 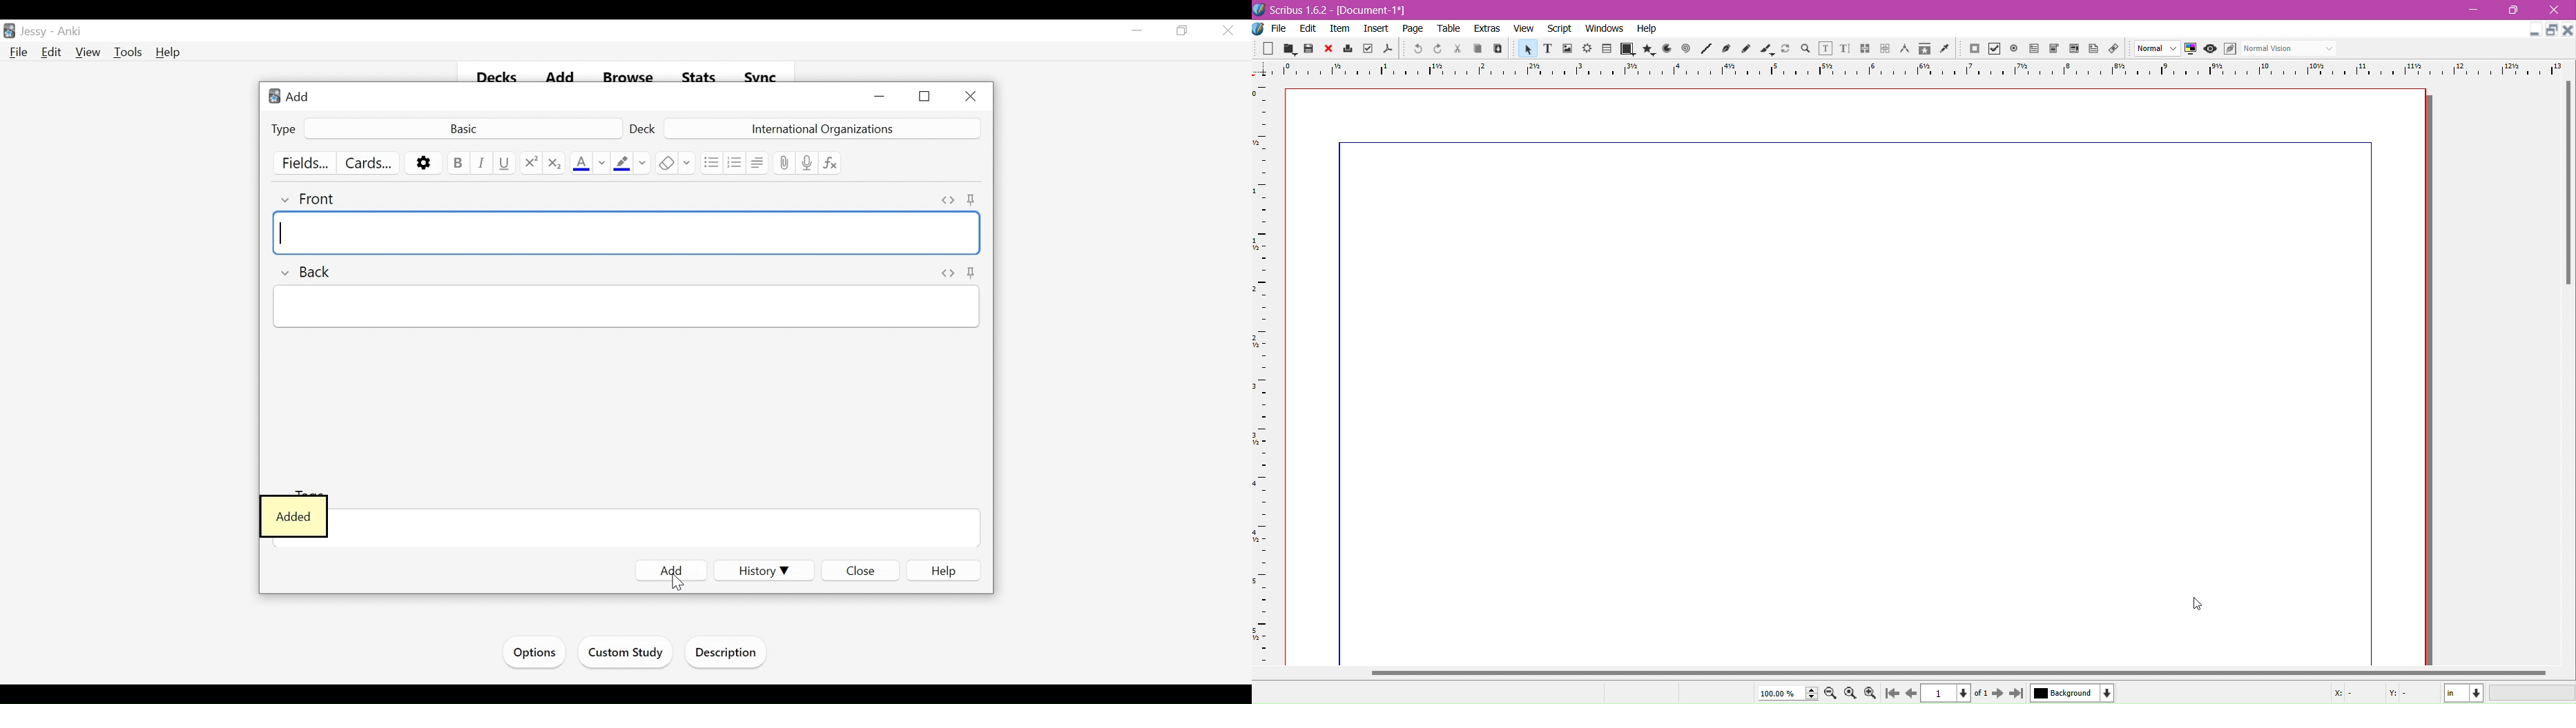 I want to click on measurements, so click(x=1904, y=50).